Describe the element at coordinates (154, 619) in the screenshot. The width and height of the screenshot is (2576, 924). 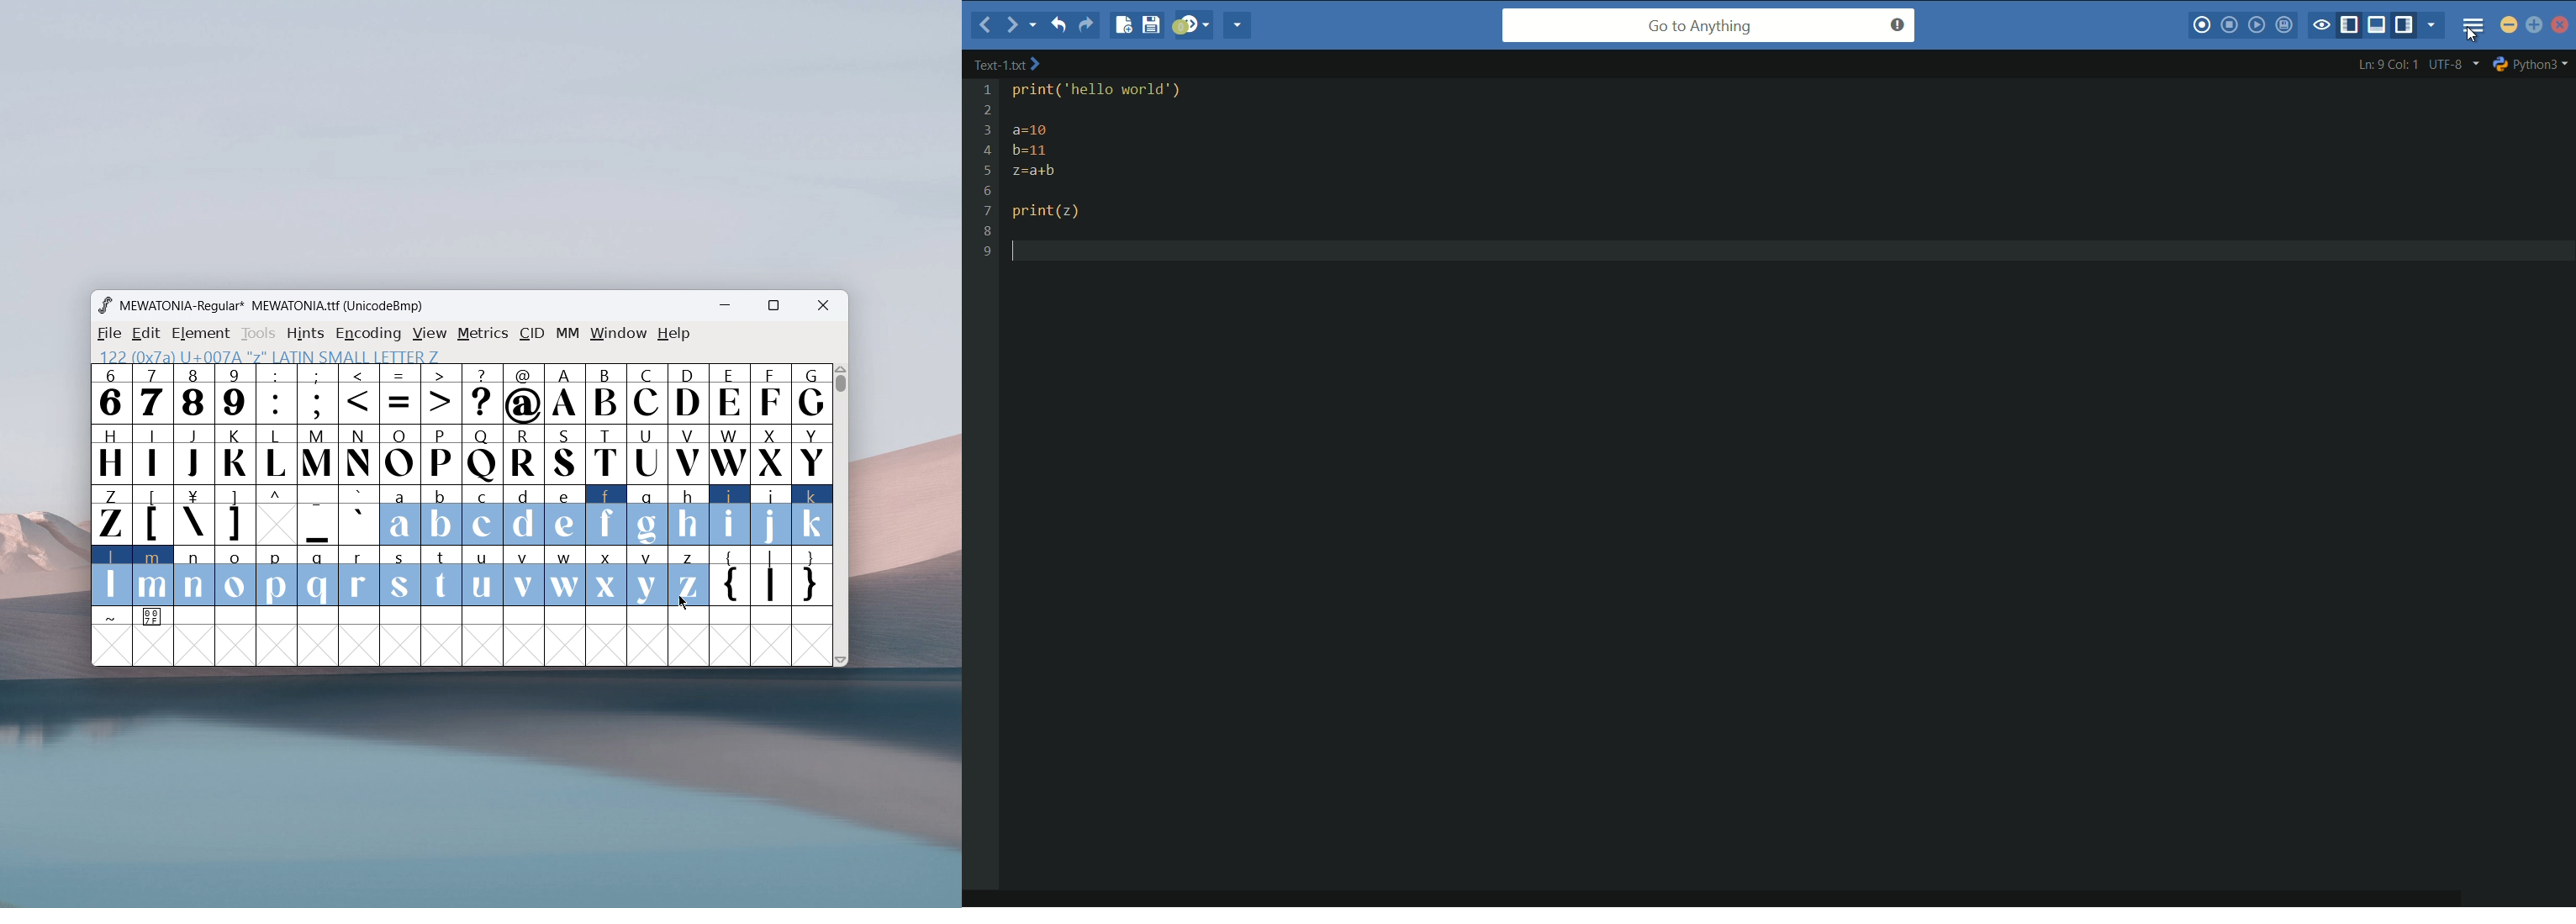
I see `0 0 7 F` at that location.